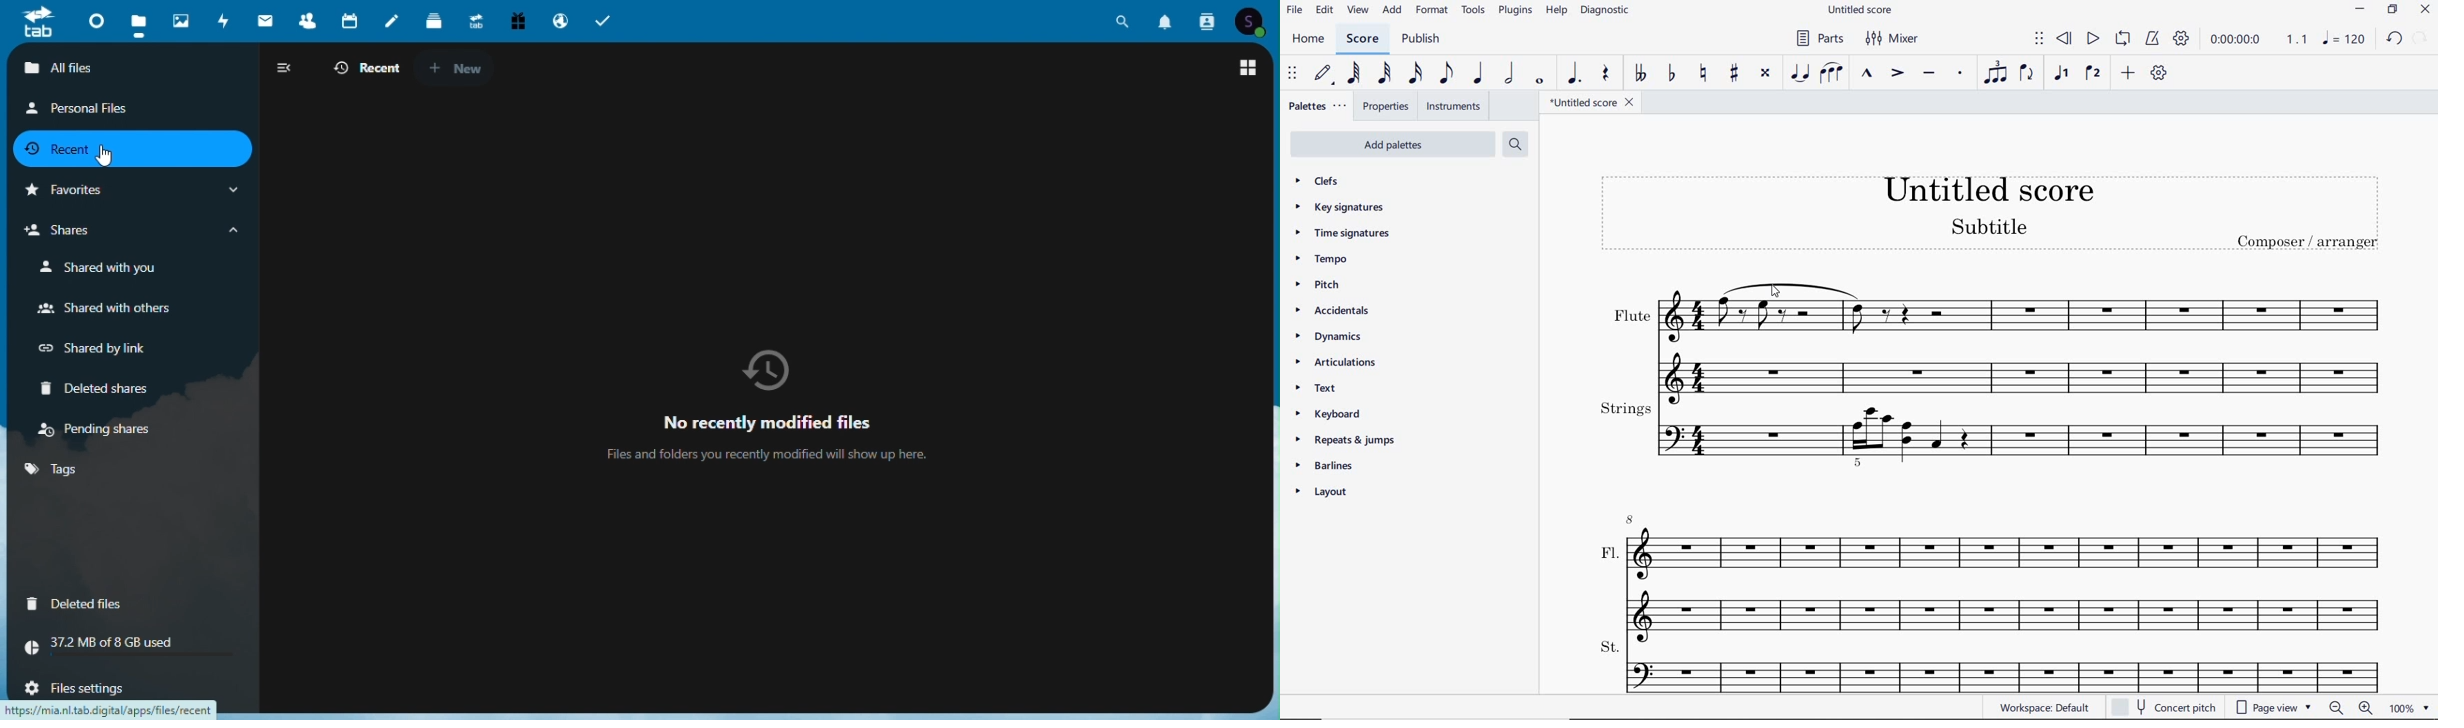  I want to click on add, so click(1393, 12).